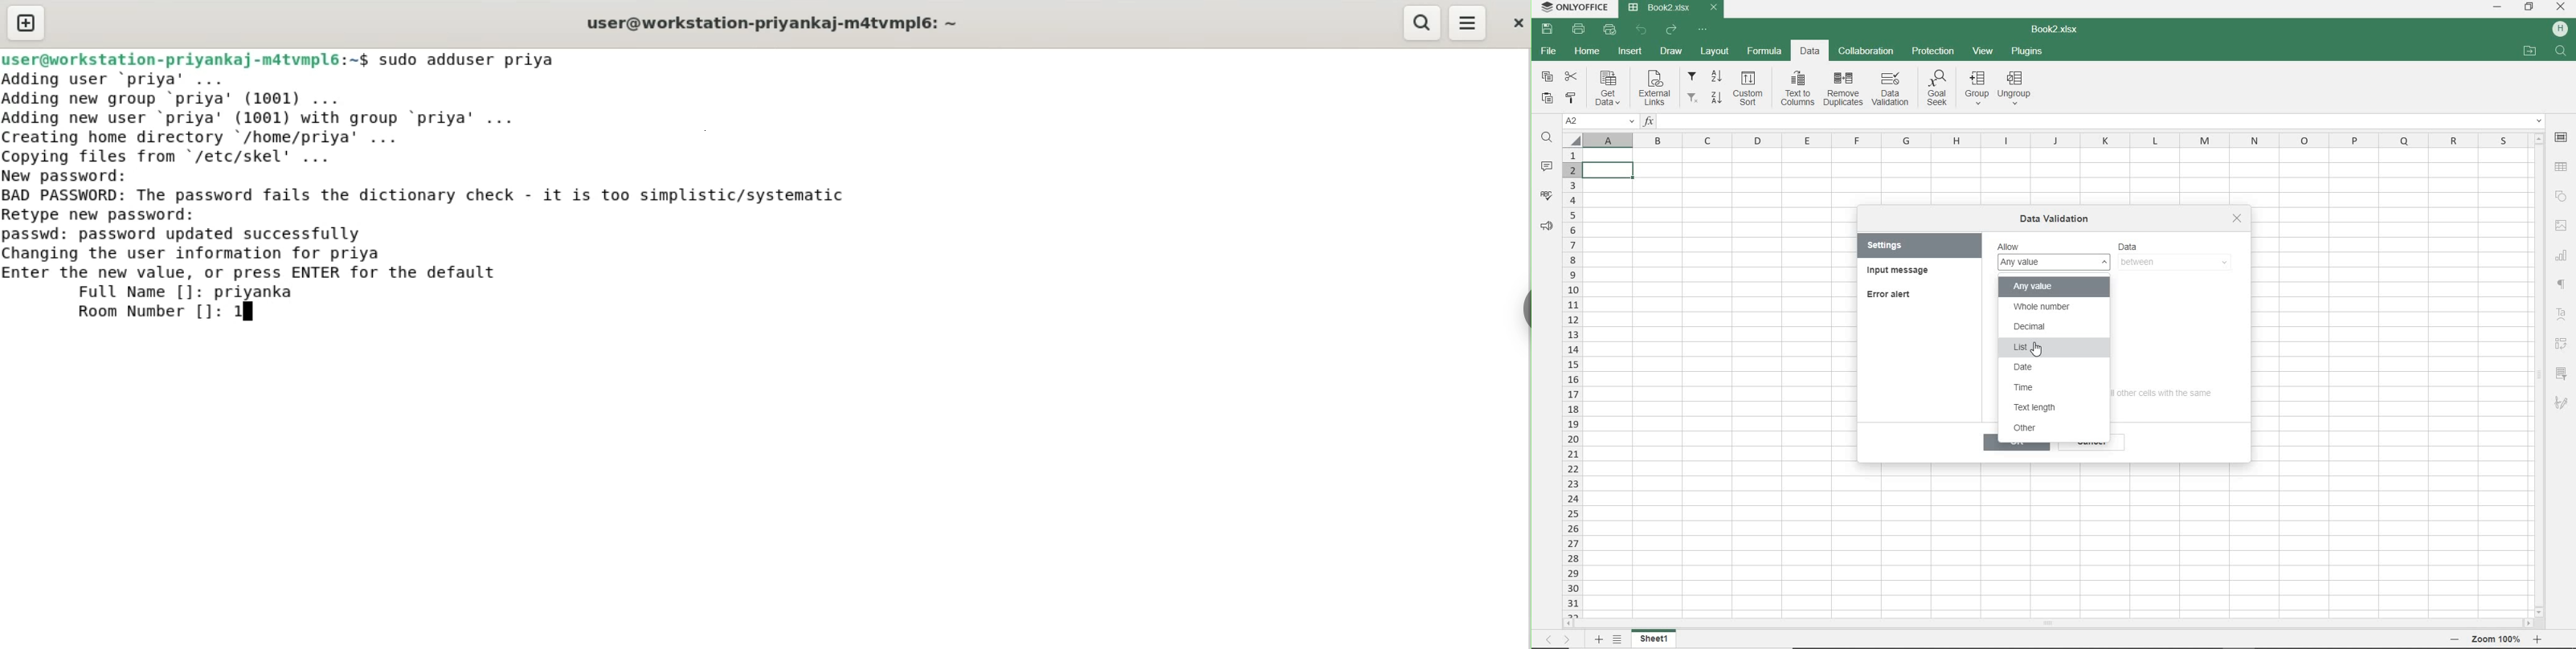 The height and width of the screenshot is (672, 2576). What do you see at coordinates (2013, 246) in the screenshot?
I see `allow` at bounding box center [2013, 246].